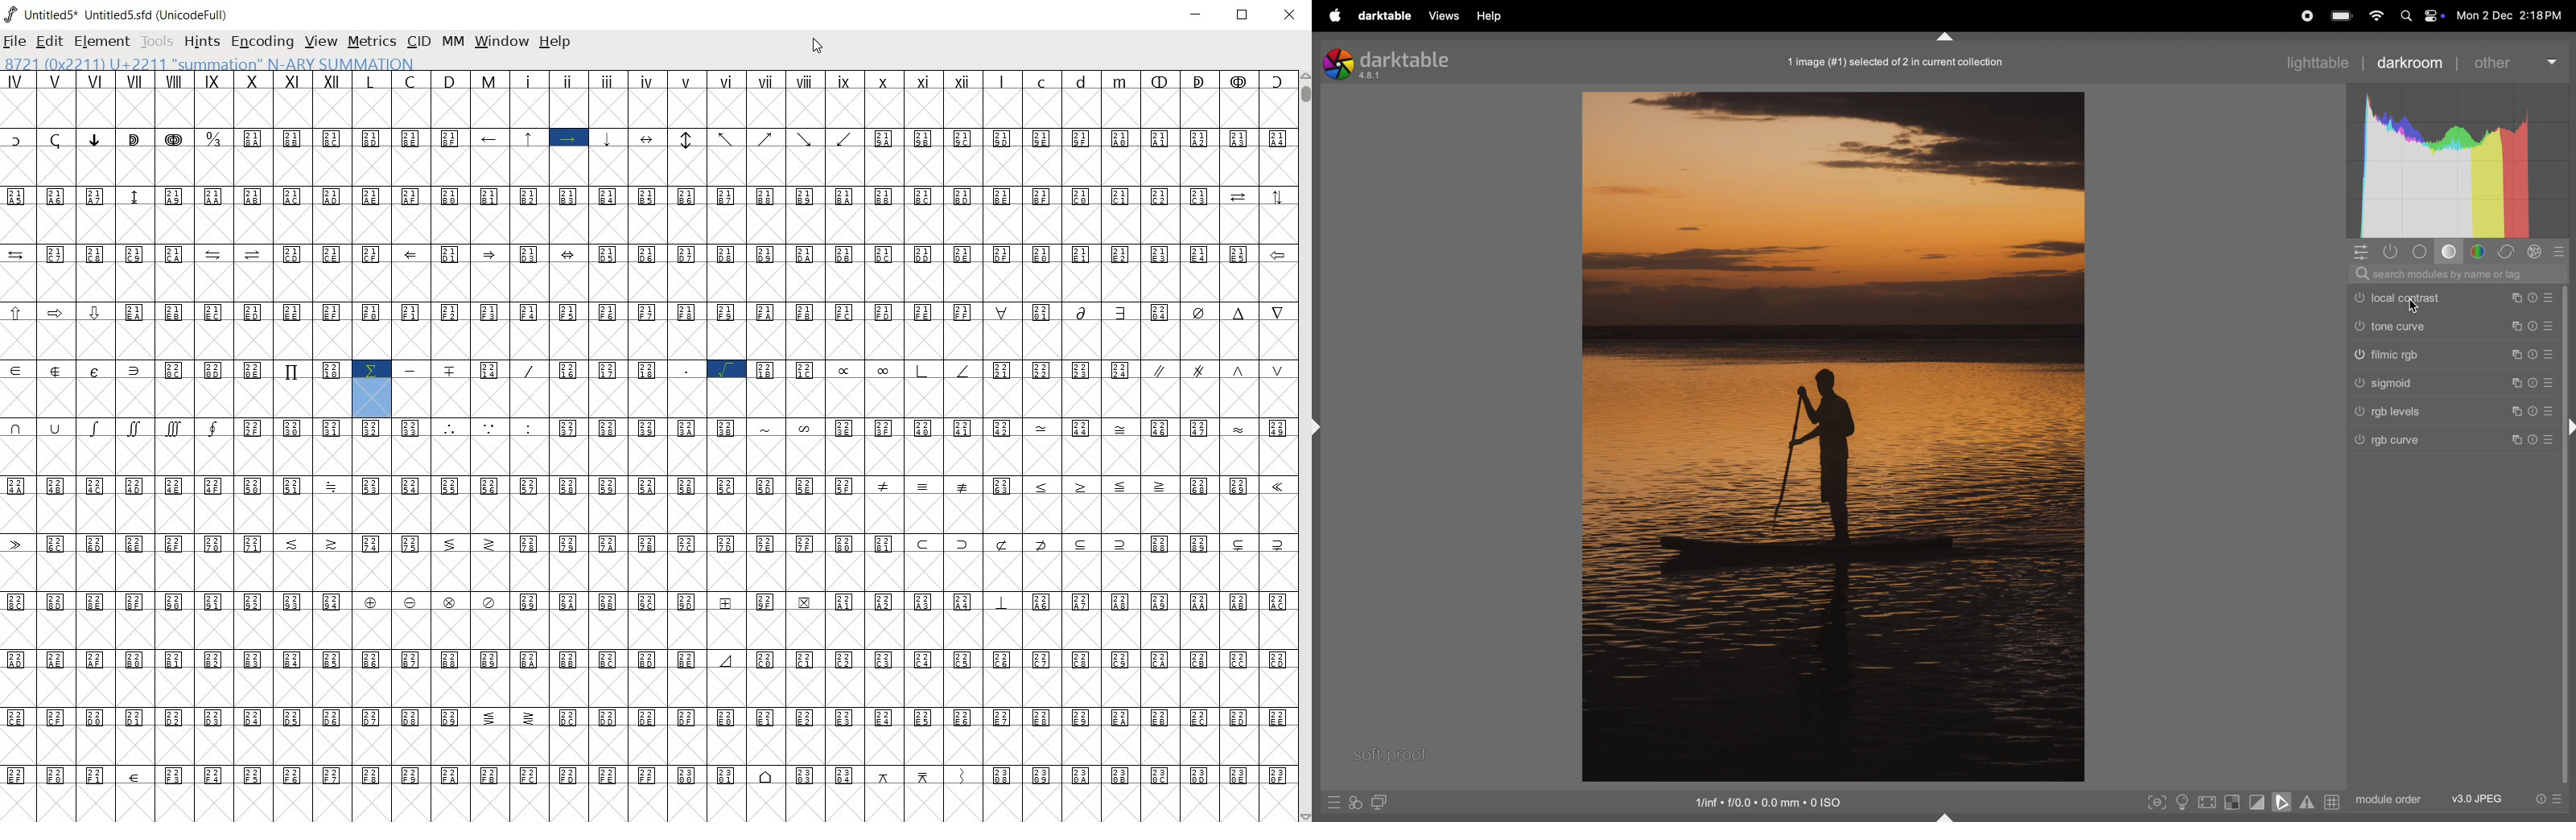 The height and width of the screenshot is (840, 2576). What do you see at coordinates (2156, 801) in the screenshot?
I see `toggle peak foucisng mode` at bounding box center [2156, 801].